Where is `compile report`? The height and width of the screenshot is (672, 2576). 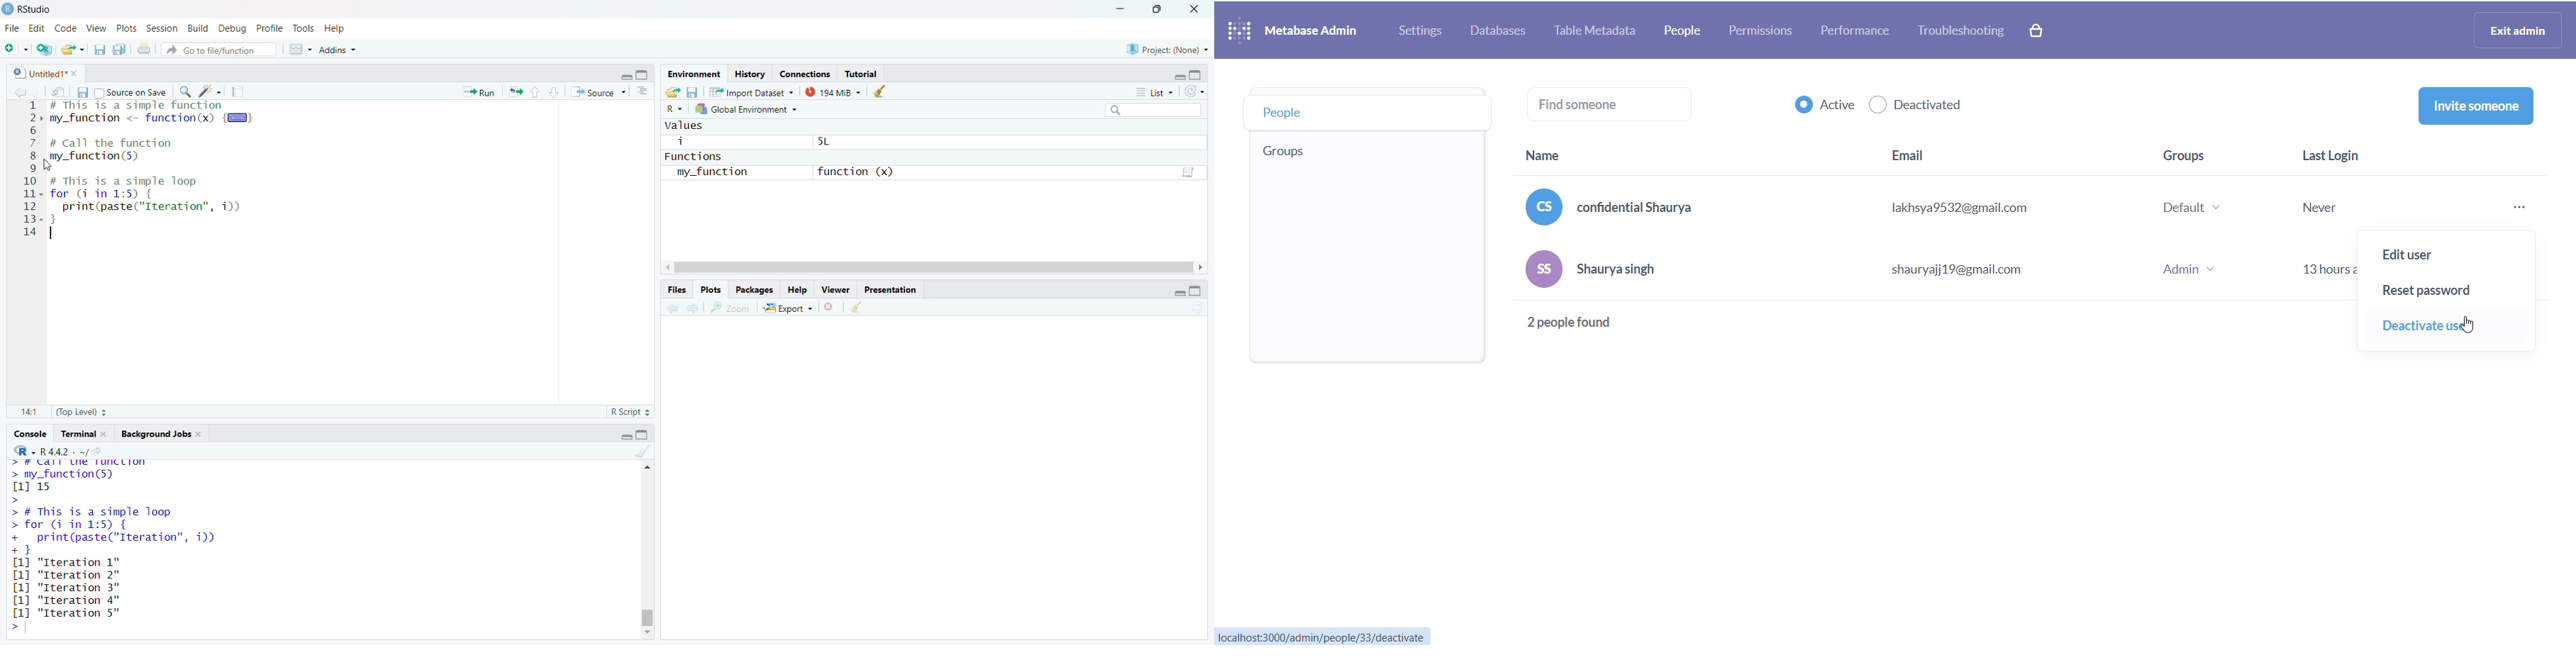 compile report is located at coordinates (241, 90).